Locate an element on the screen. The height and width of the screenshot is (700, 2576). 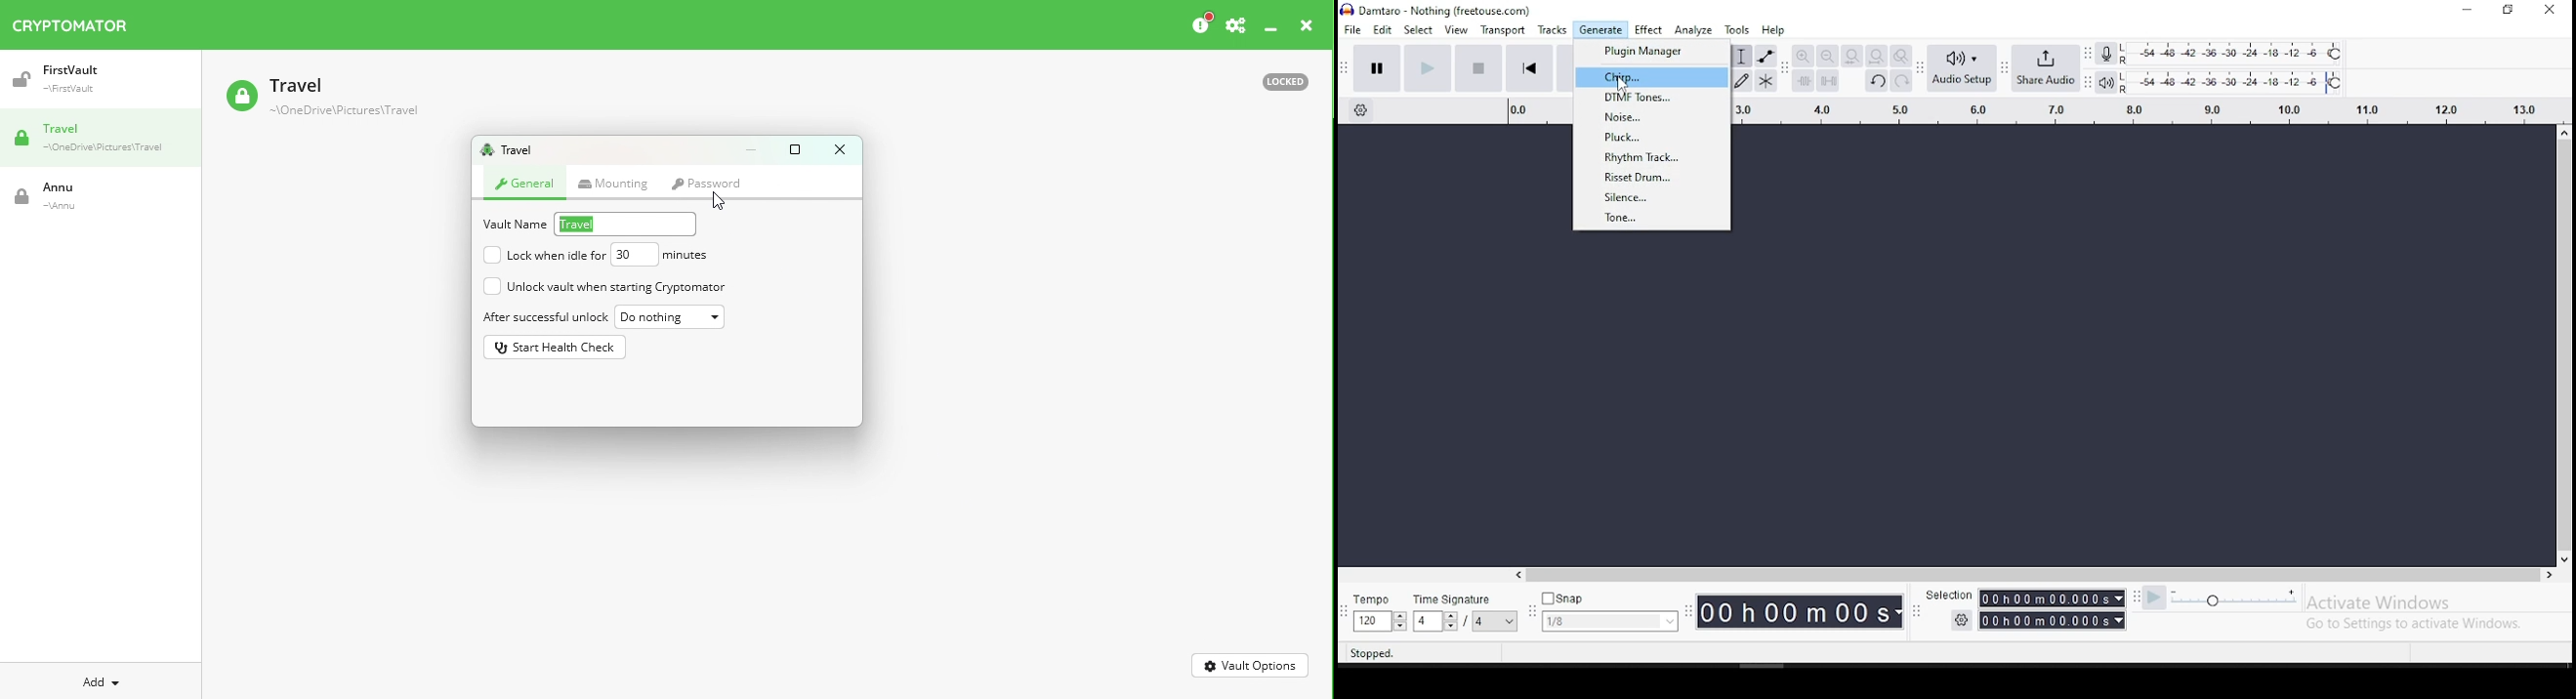
timeline settings is located at coordinates (1364, 112).